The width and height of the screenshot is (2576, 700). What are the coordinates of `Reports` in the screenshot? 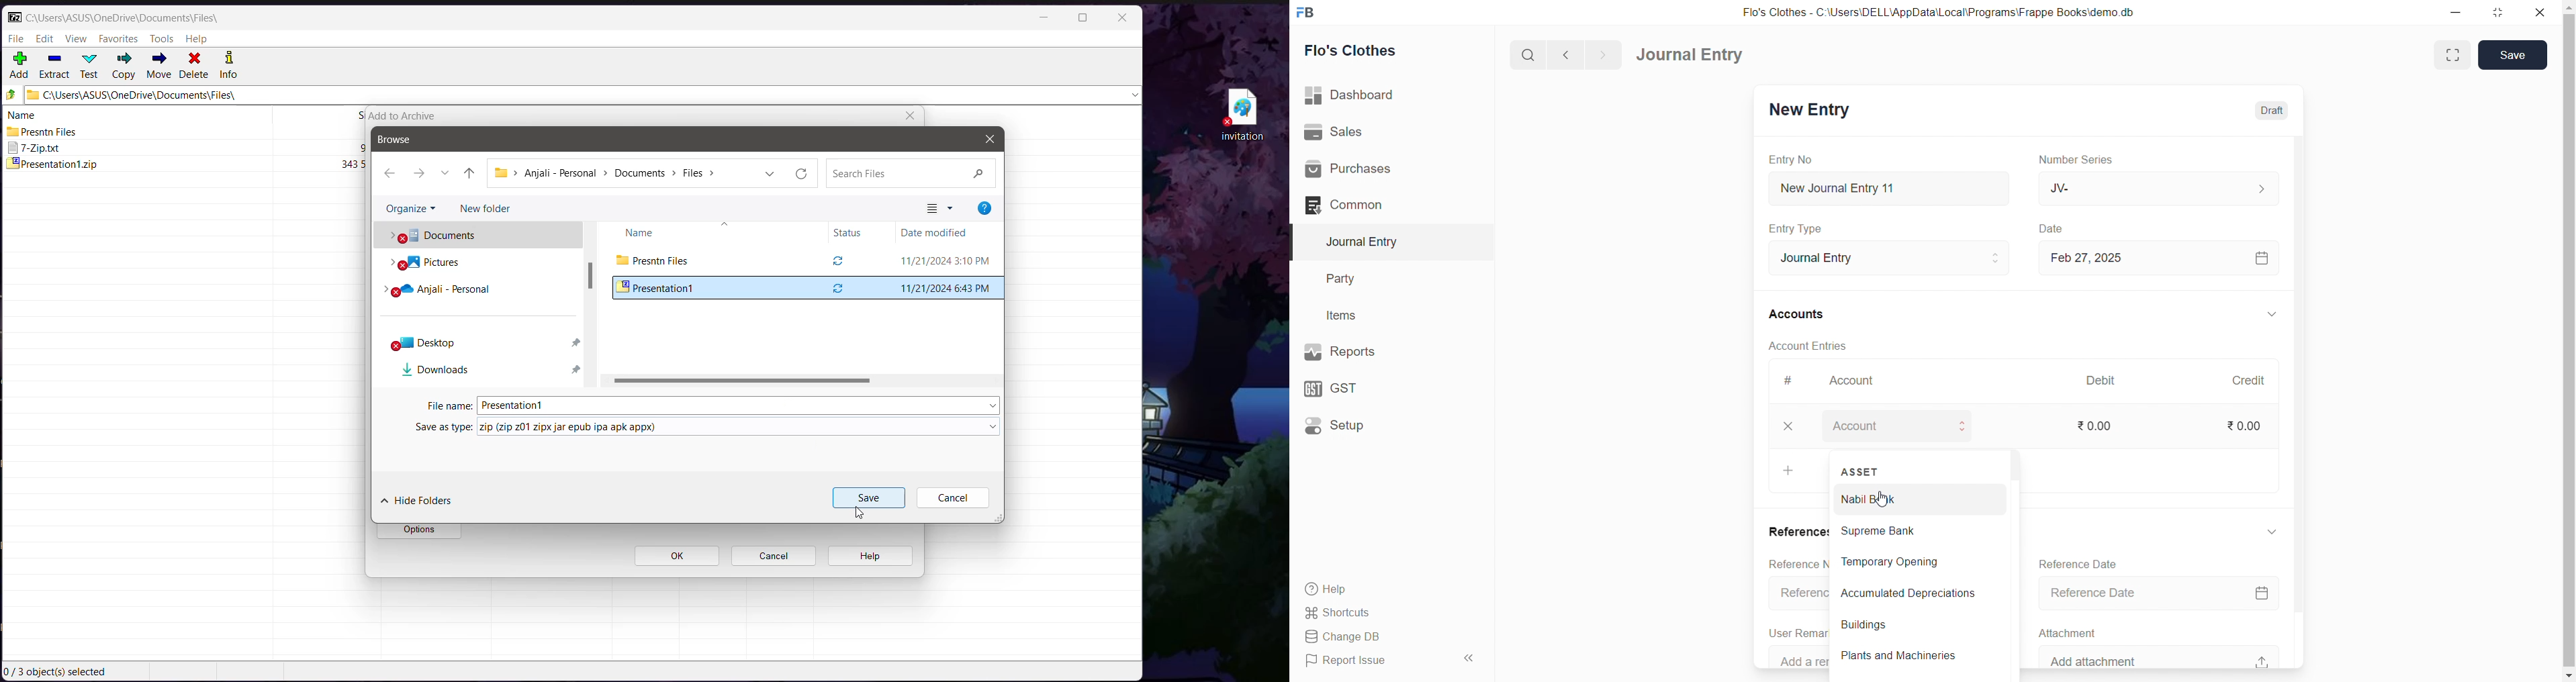 It's located at (1368, 352).